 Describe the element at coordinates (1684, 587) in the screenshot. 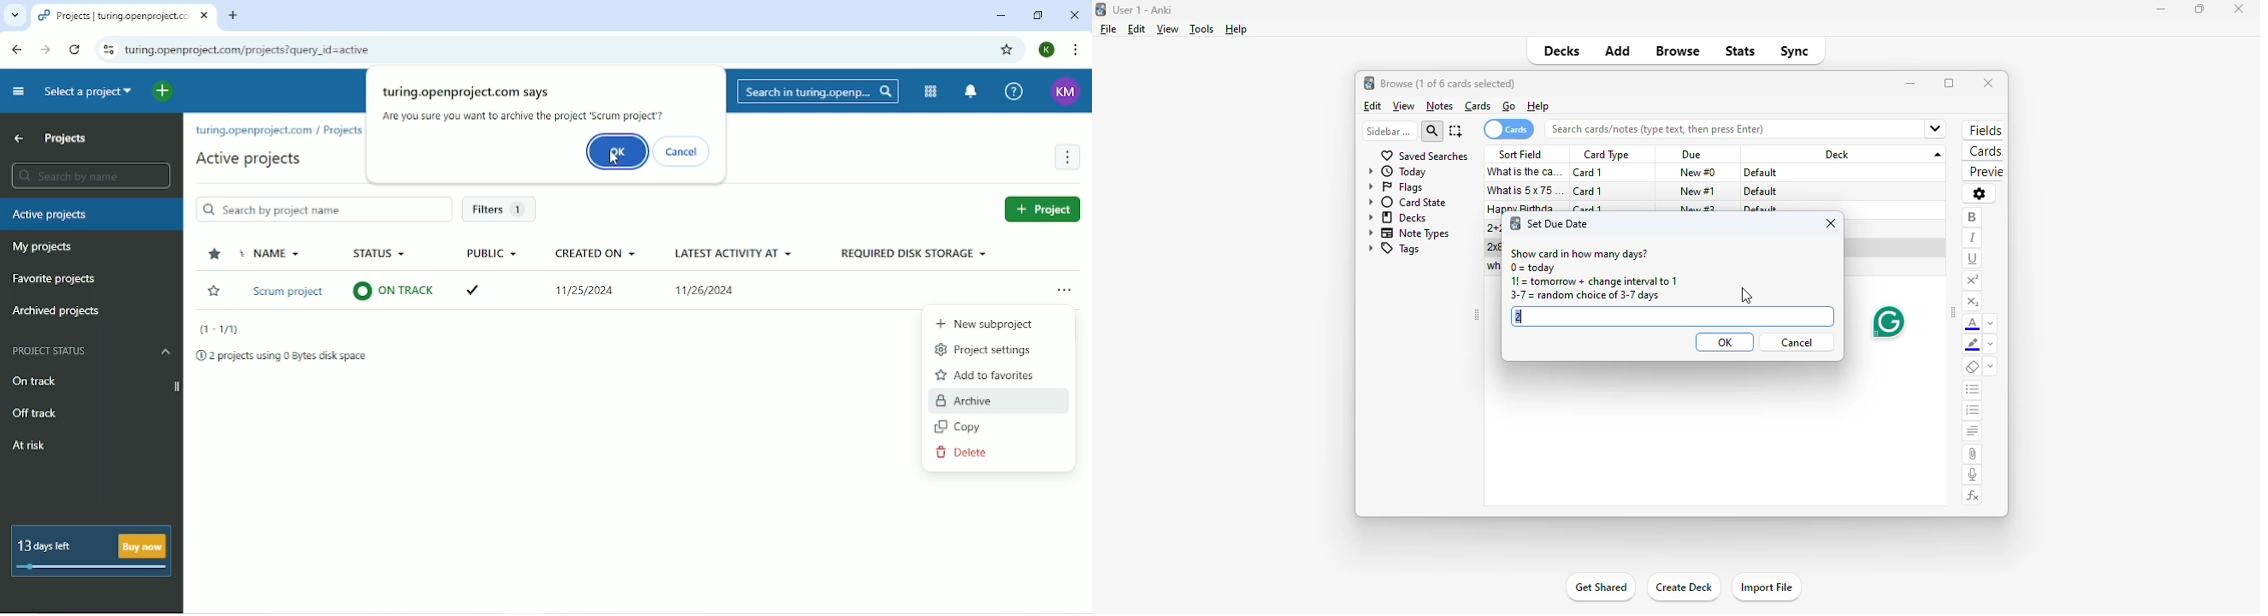

I see `create deck` at that location.